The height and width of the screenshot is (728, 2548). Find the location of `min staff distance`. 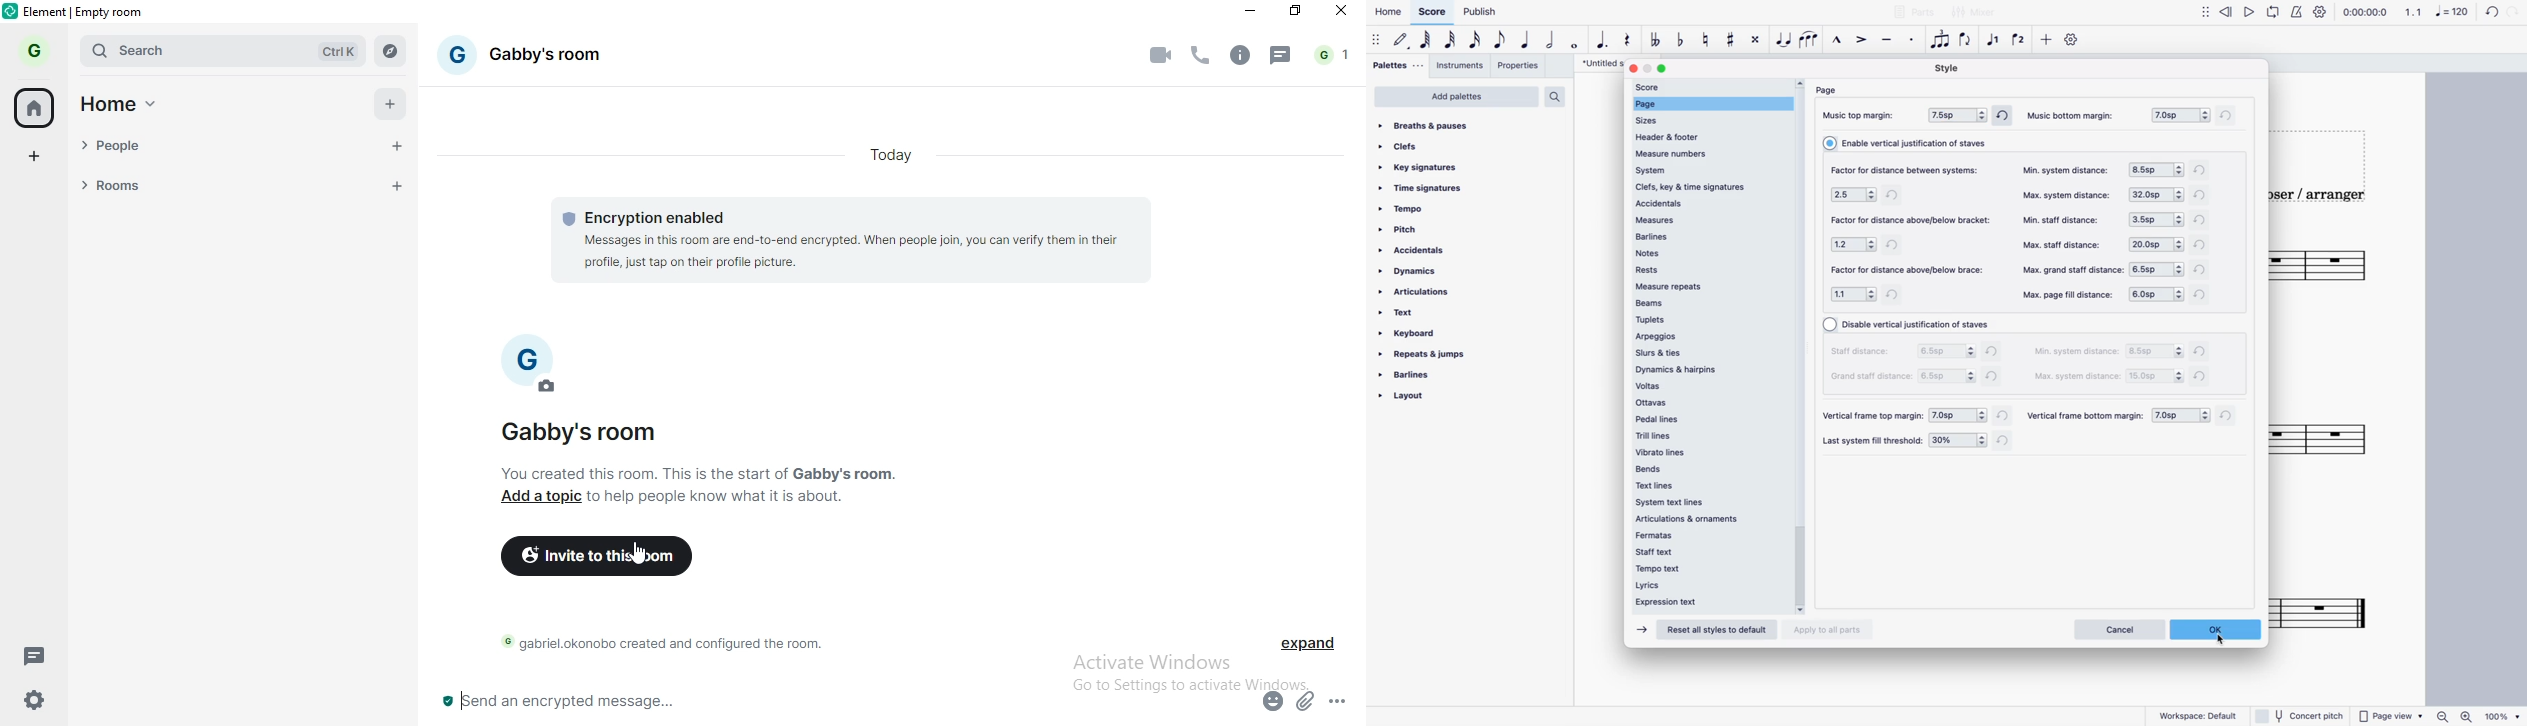

min staff distance is located at coordinates (2066, 218).